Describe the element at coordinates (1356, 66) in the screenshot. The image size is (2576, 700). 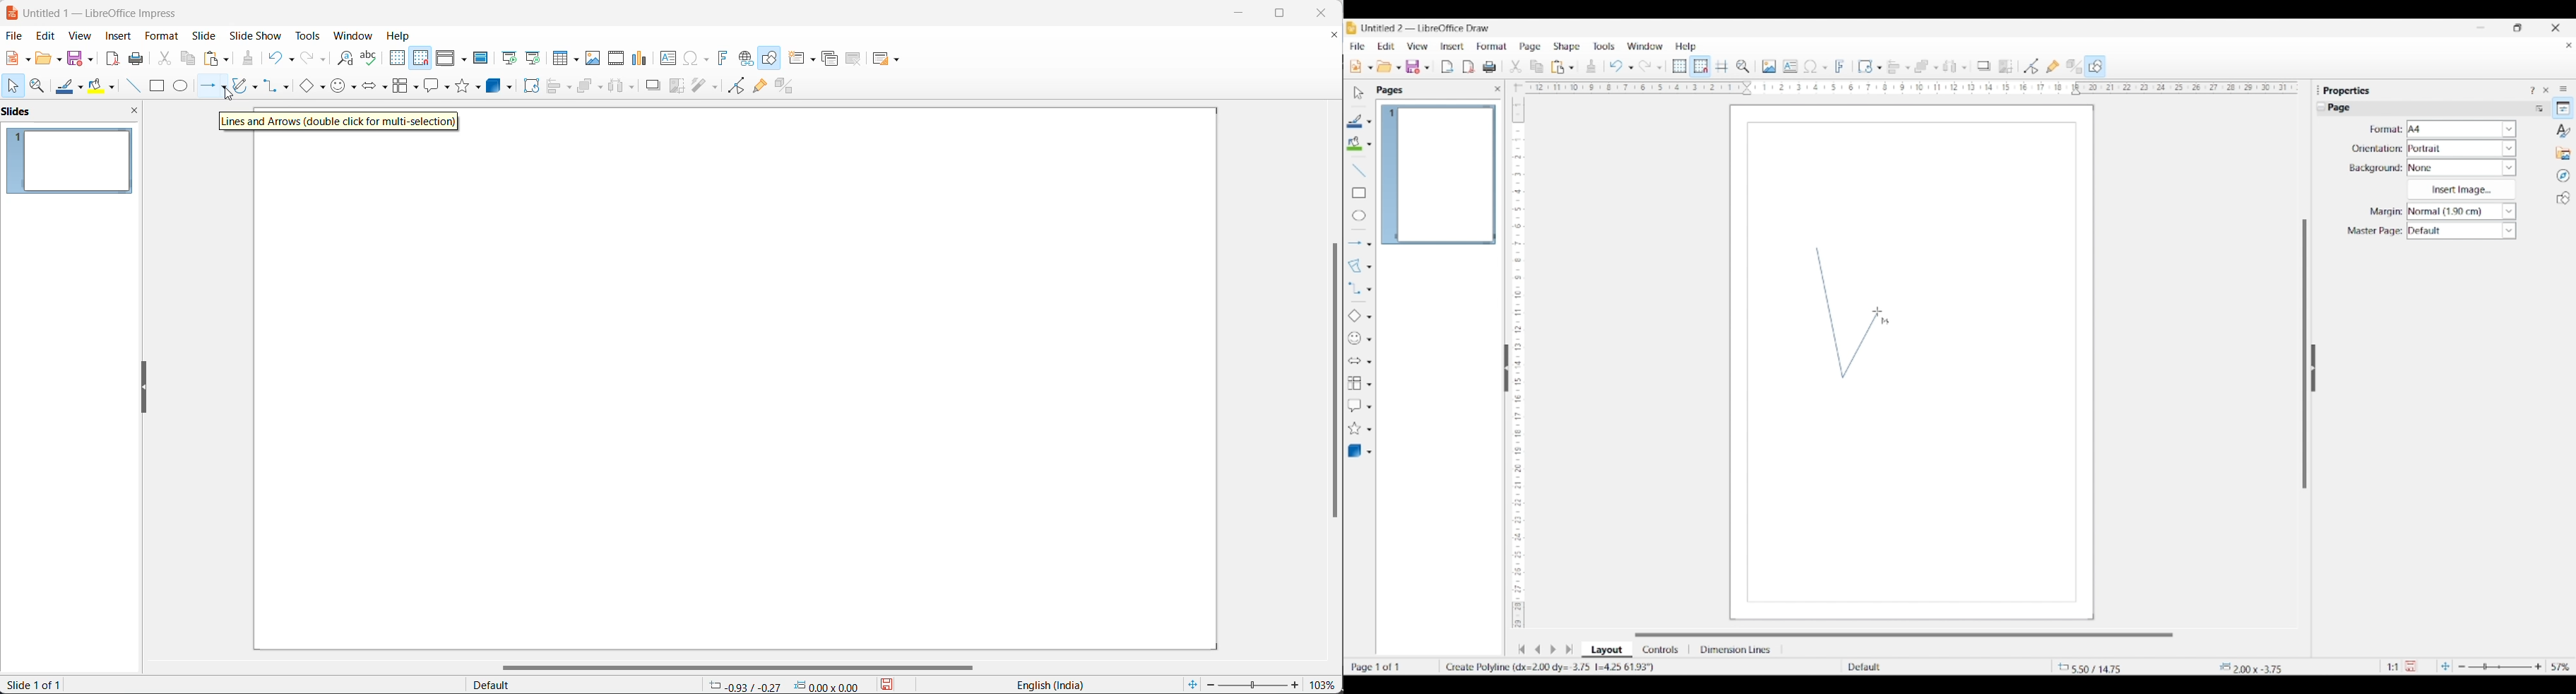
I see `Selected new document` at that location.